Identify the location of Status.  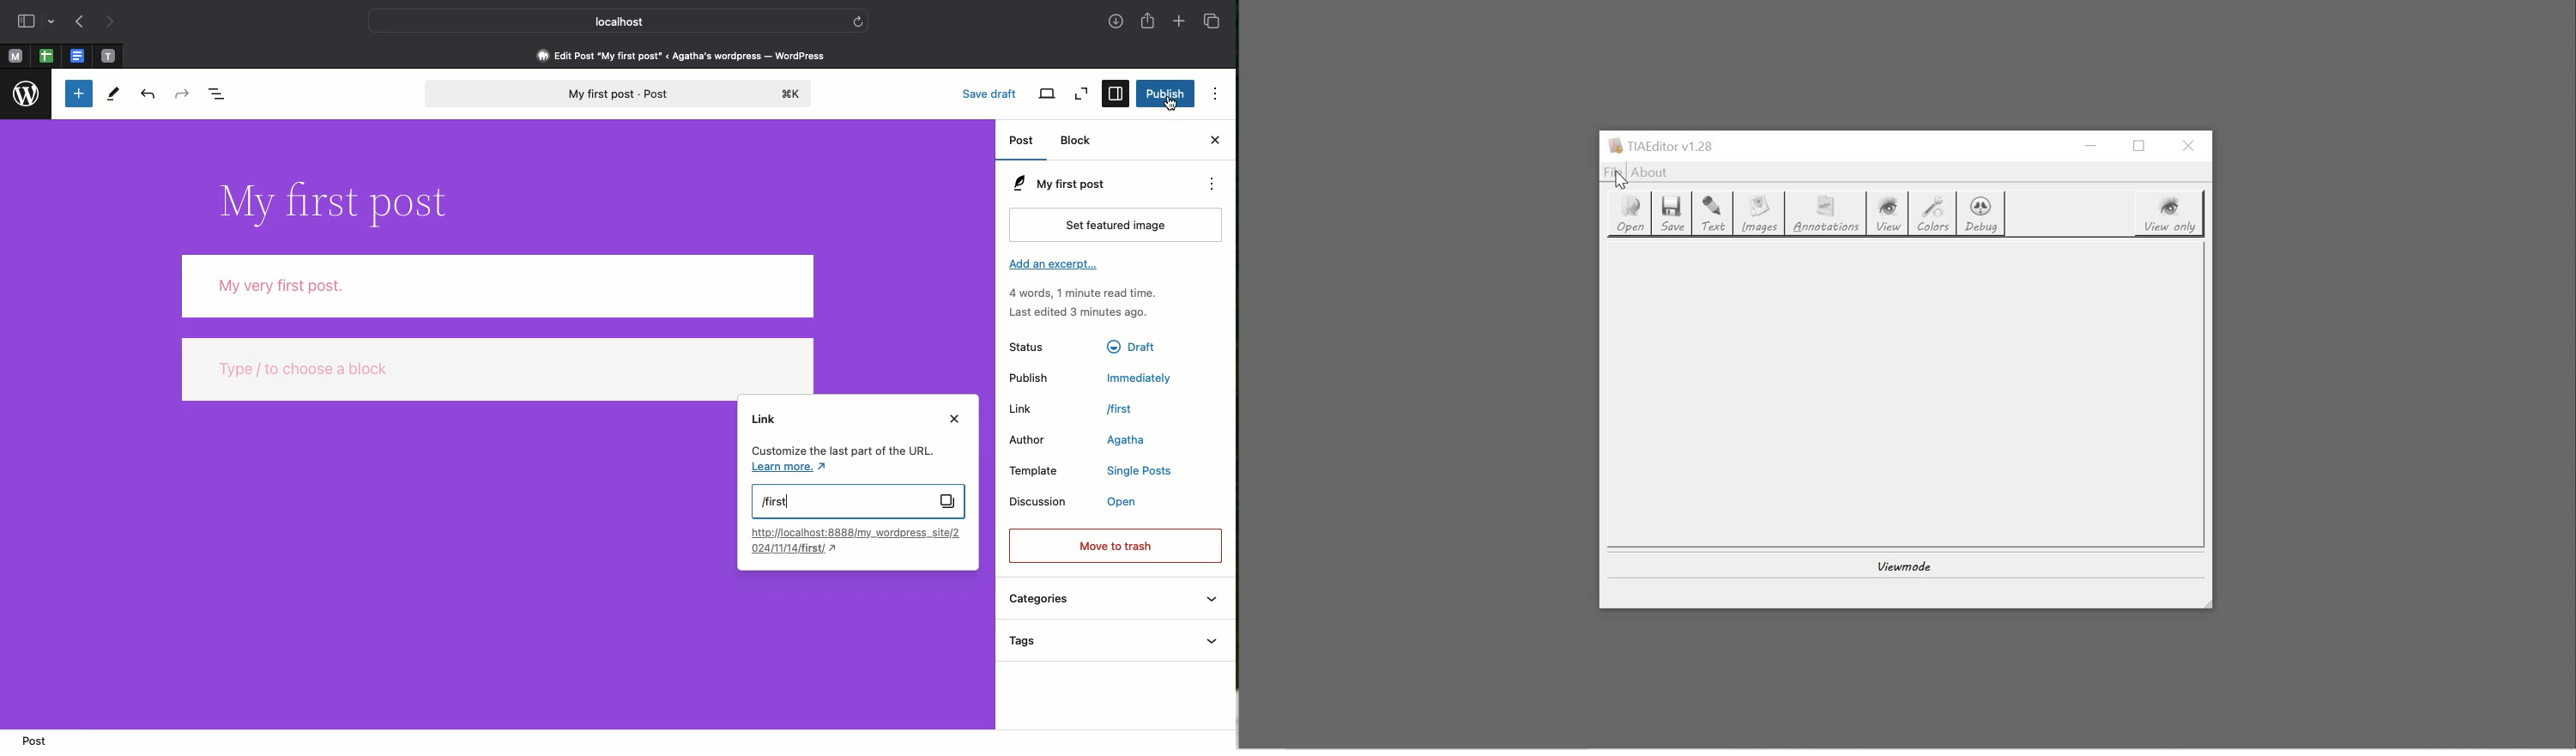
(1026, 346).